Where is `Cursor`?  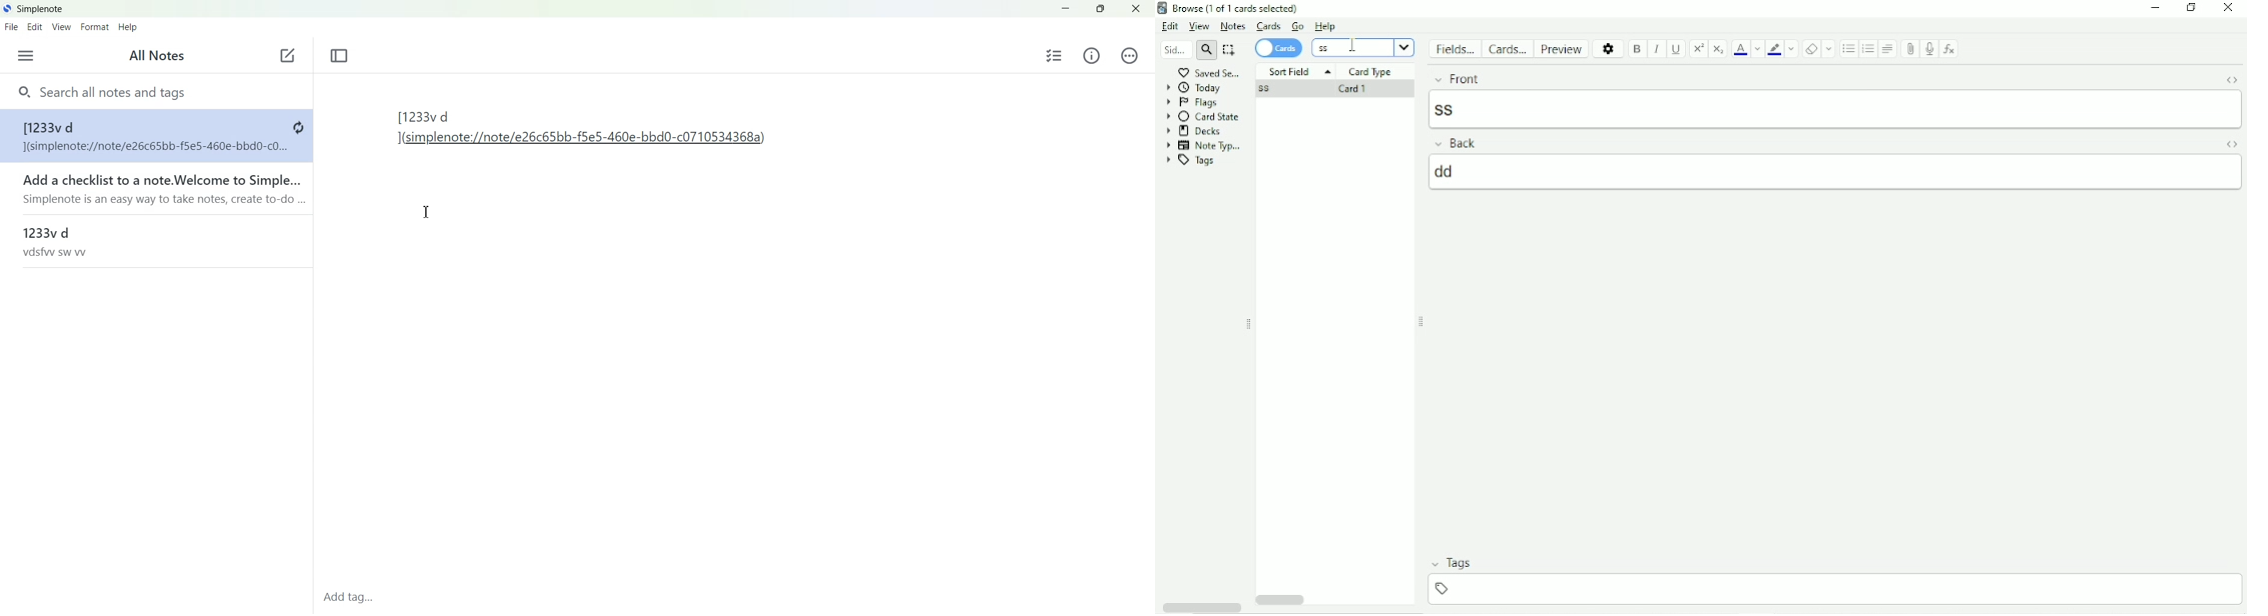
Cursor is located at coordinates (1352, 45).